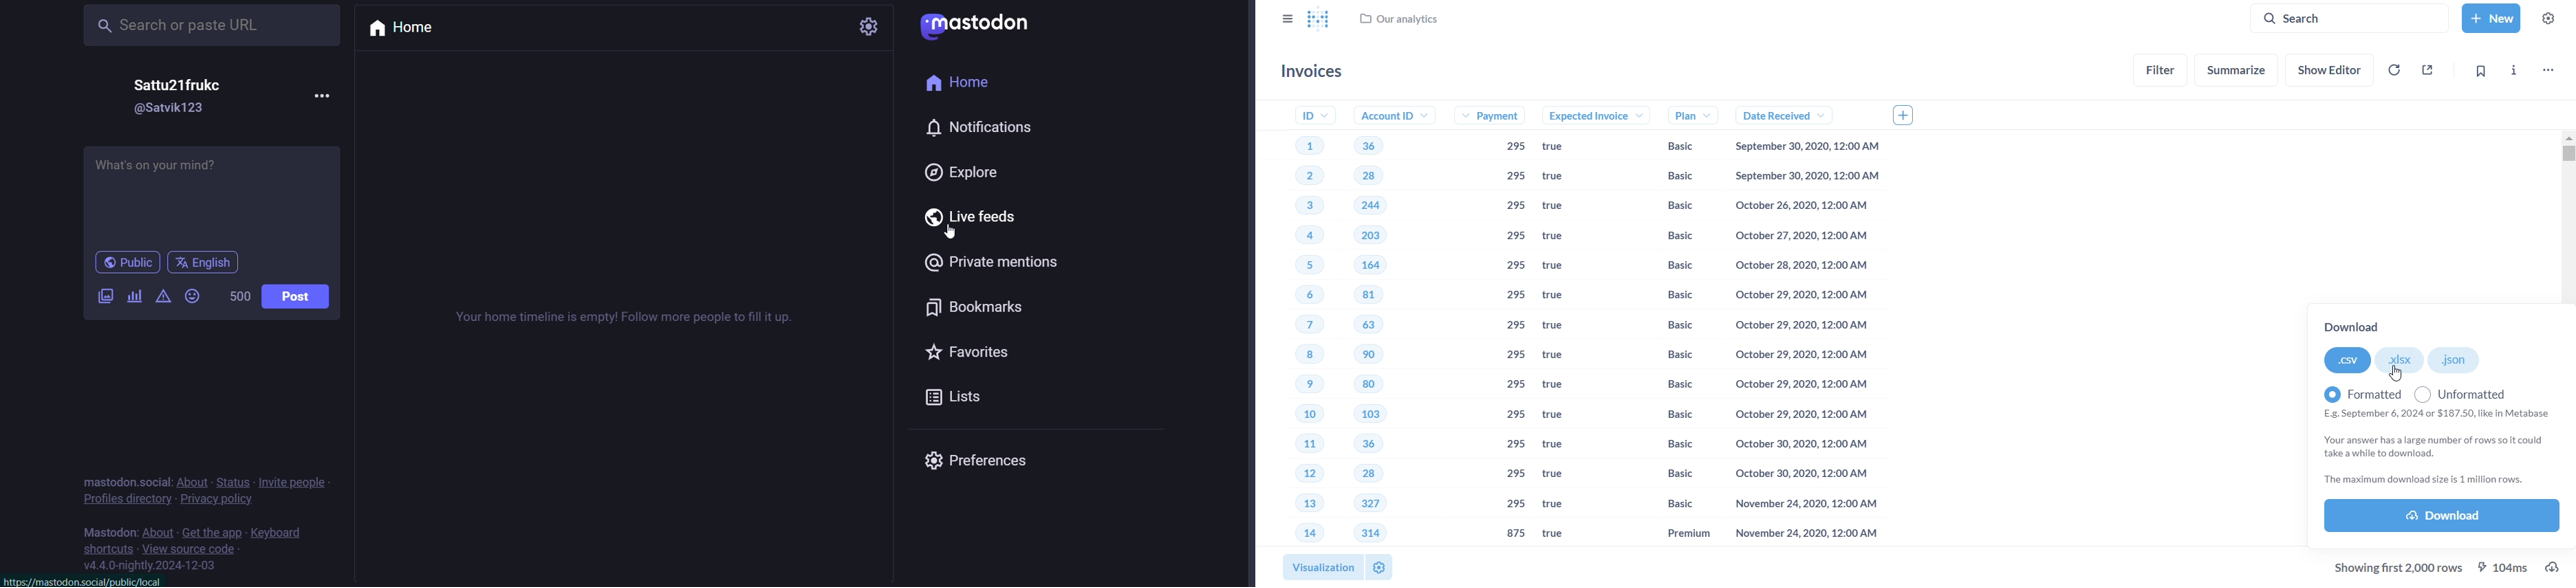 The image size is (2576, 588). Describe the element at coordinates (971, 218) in the screenshot. I see `live feed` at that location.